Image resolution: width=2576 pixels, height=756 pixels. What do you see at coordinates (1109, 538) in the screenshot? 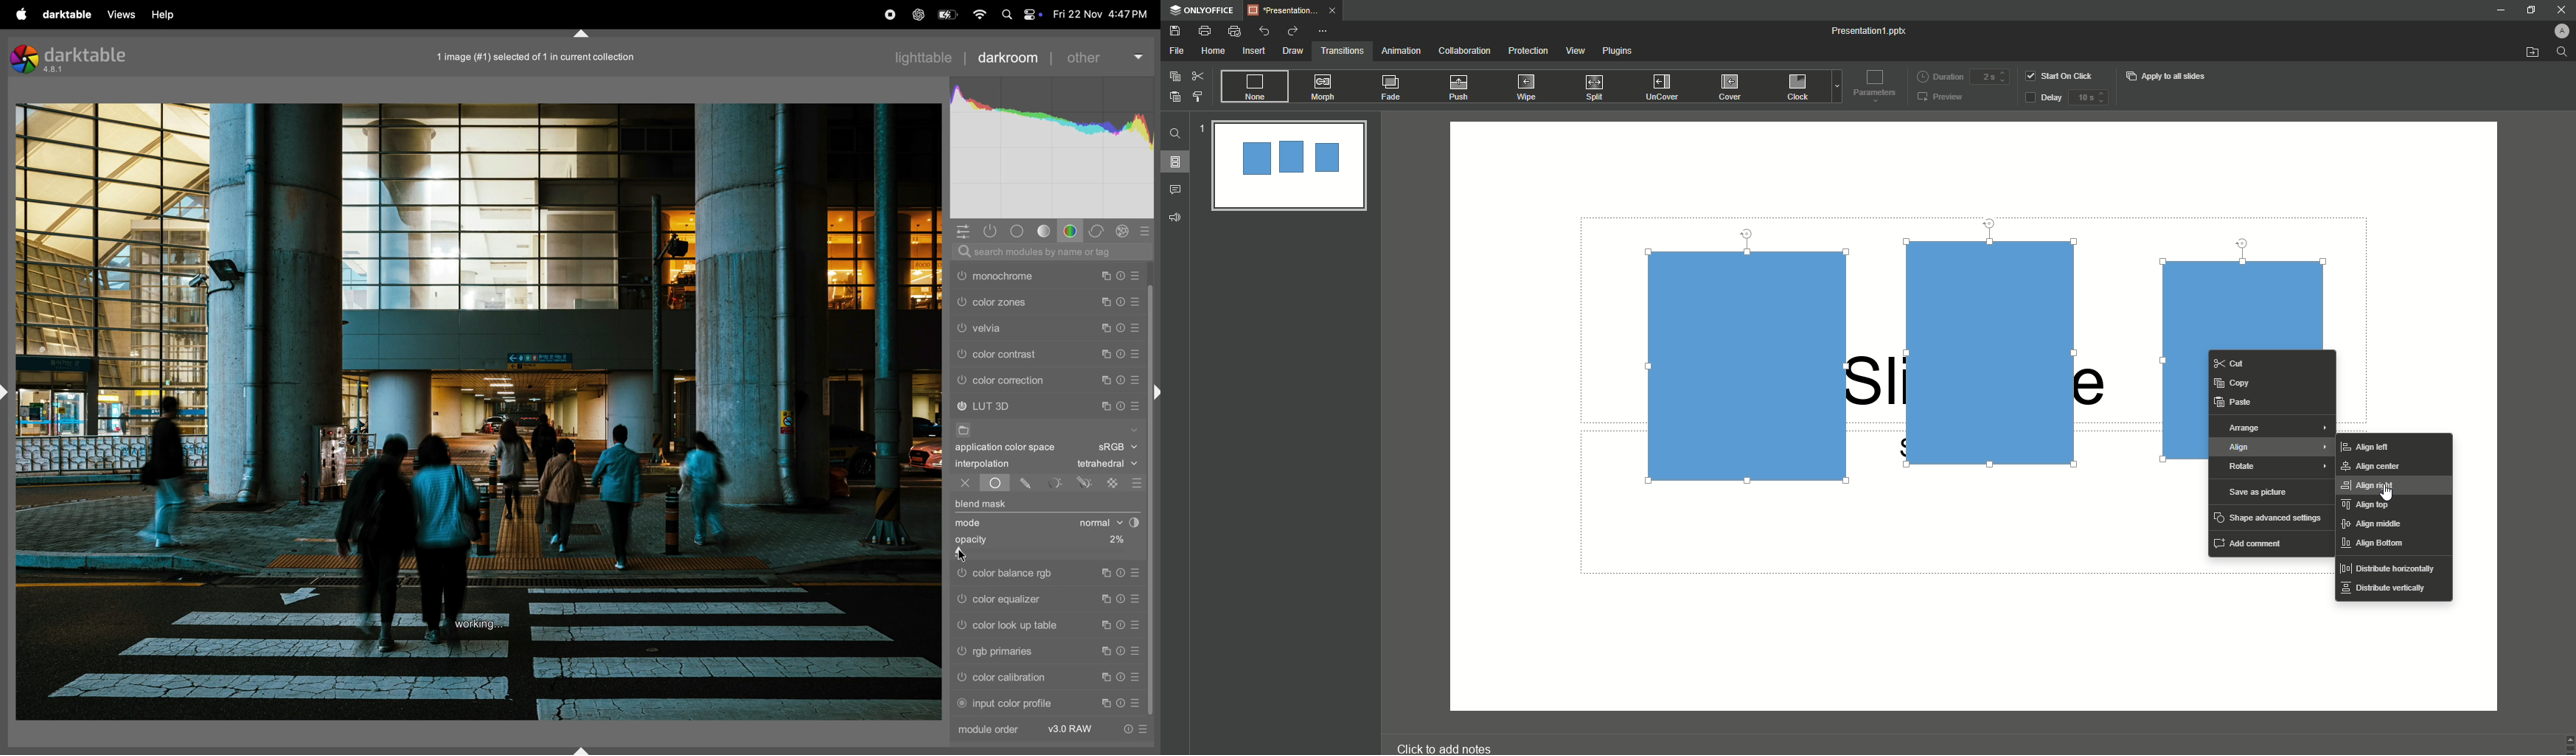
I see `0%` at bounding box center [1109, 538].